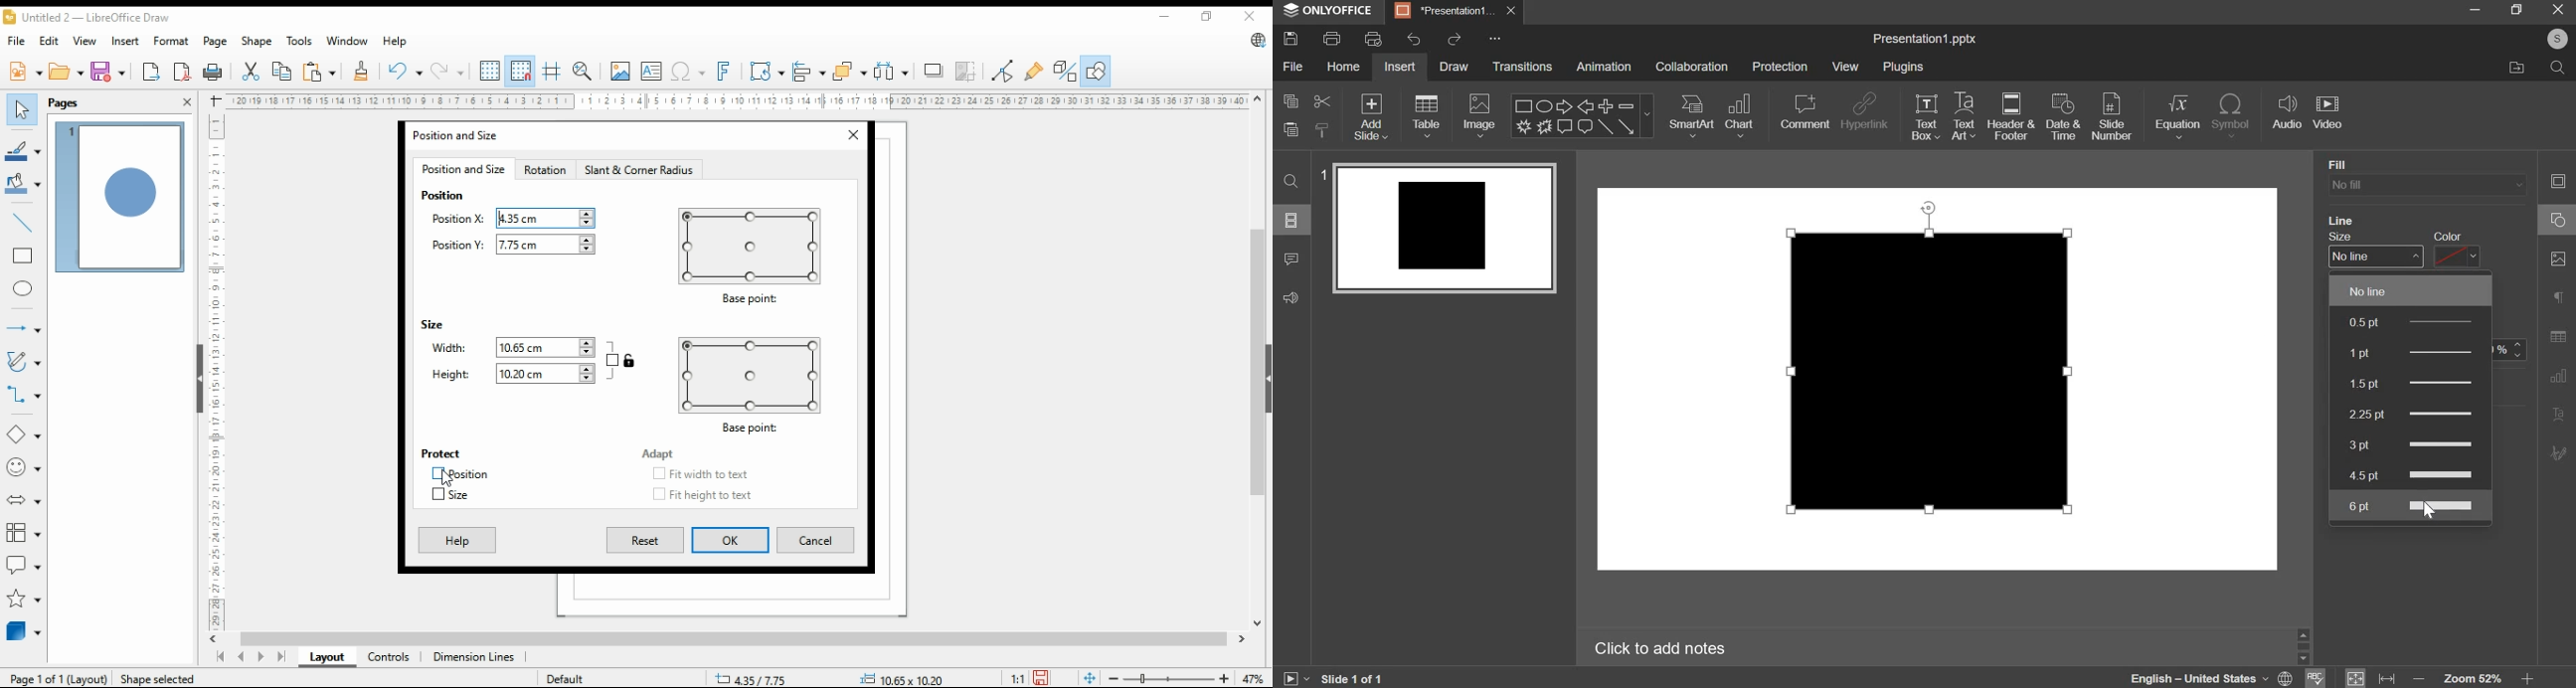  What do you see at coordinates (64, 104) in the screenshot?
I see `pages` at bounding box center [64, 104].